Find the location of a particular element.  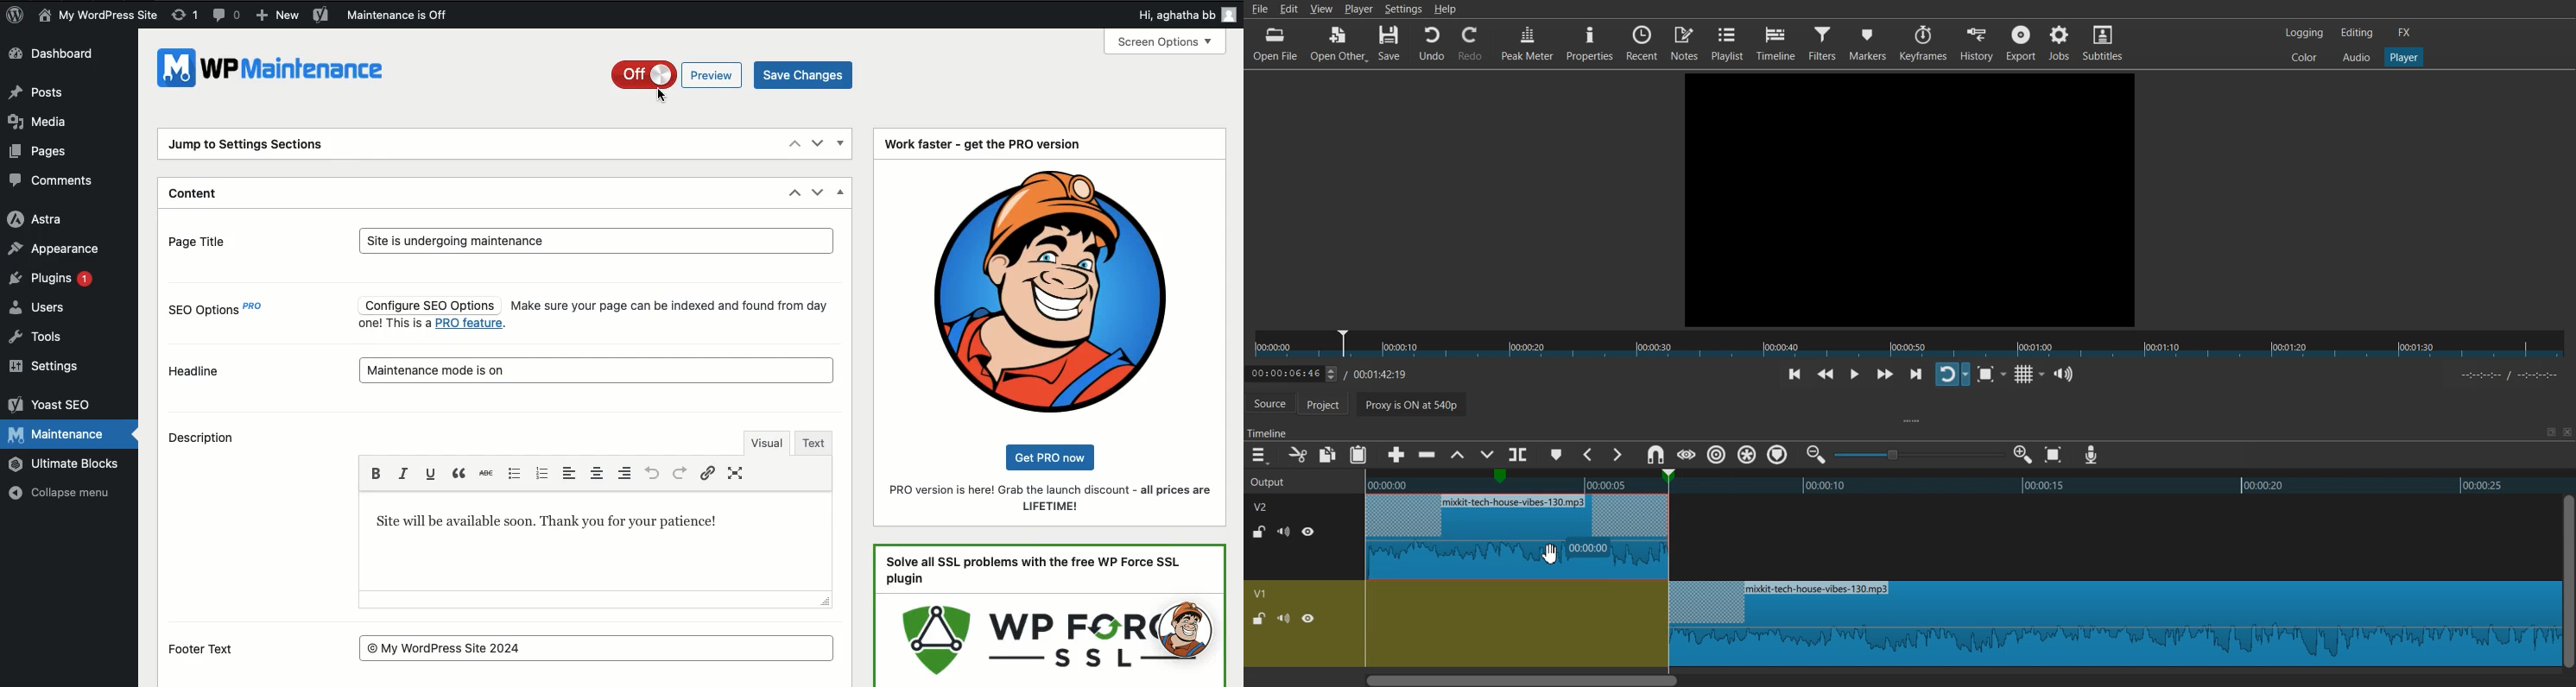

Appearance is located at coordinates (58, 249).